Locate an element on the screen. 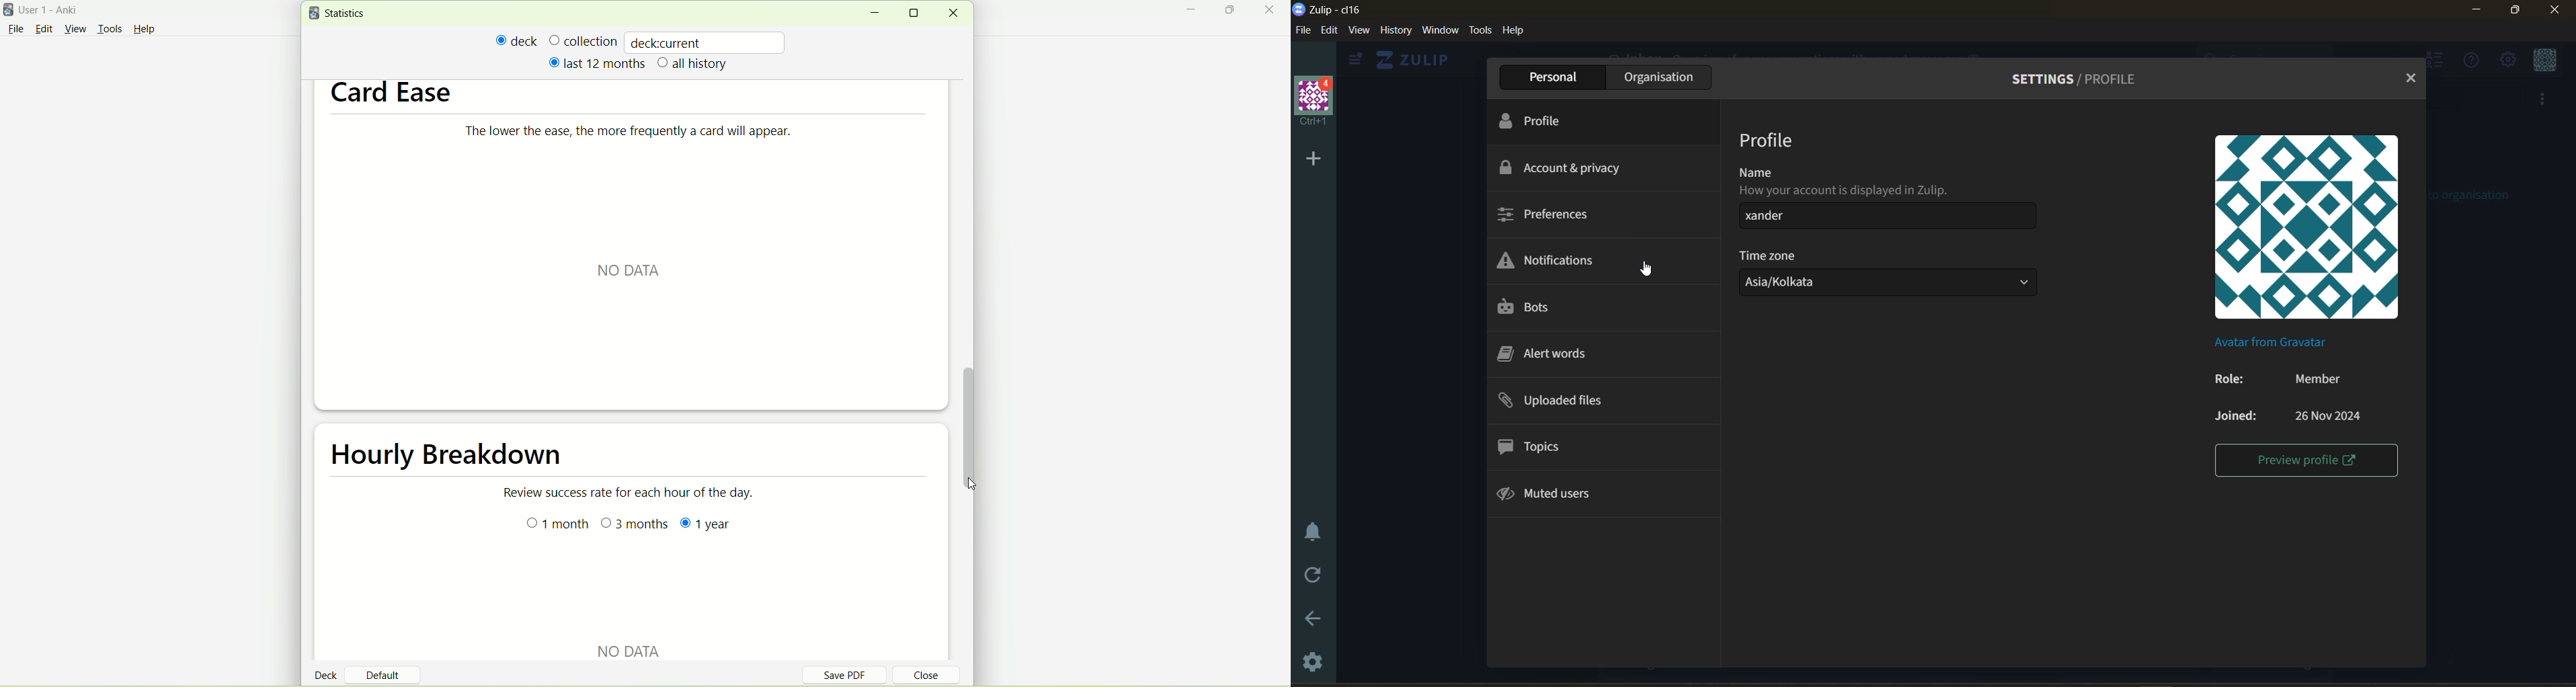 This screenshot has width=2576, height=700. file is located at coordinates (1301, 29).